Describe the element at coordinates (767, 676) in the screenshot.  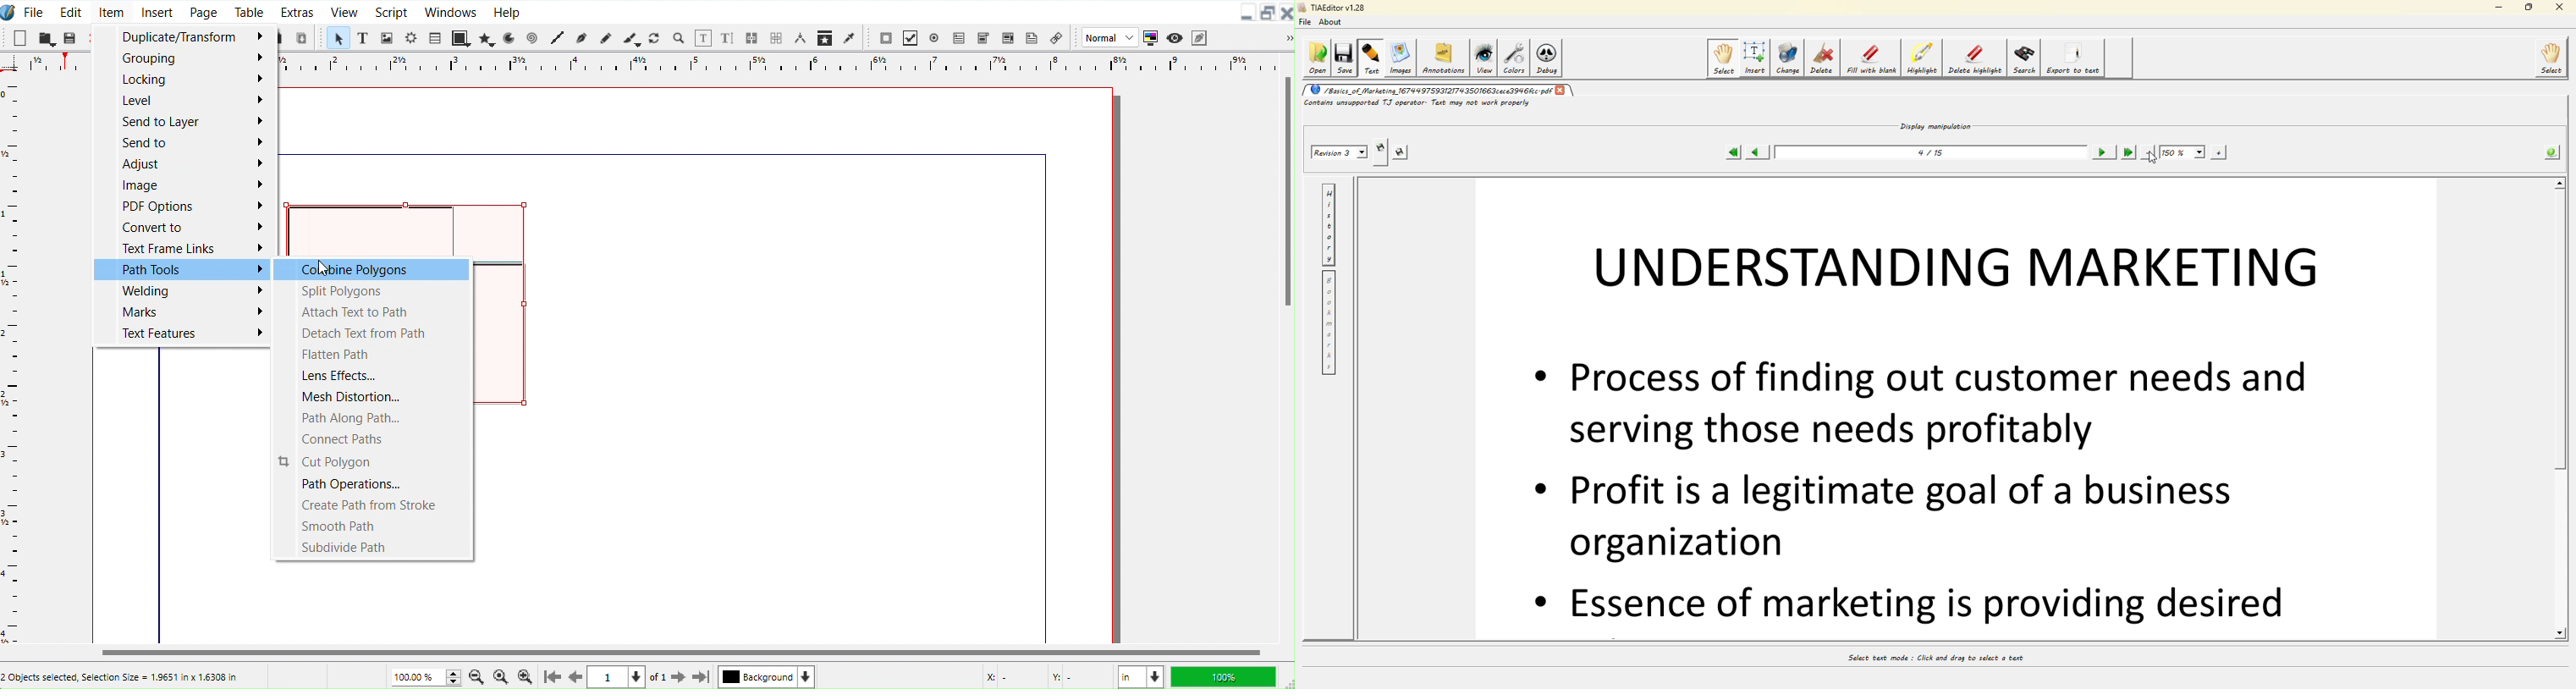
I see `Select current layer` at that location.